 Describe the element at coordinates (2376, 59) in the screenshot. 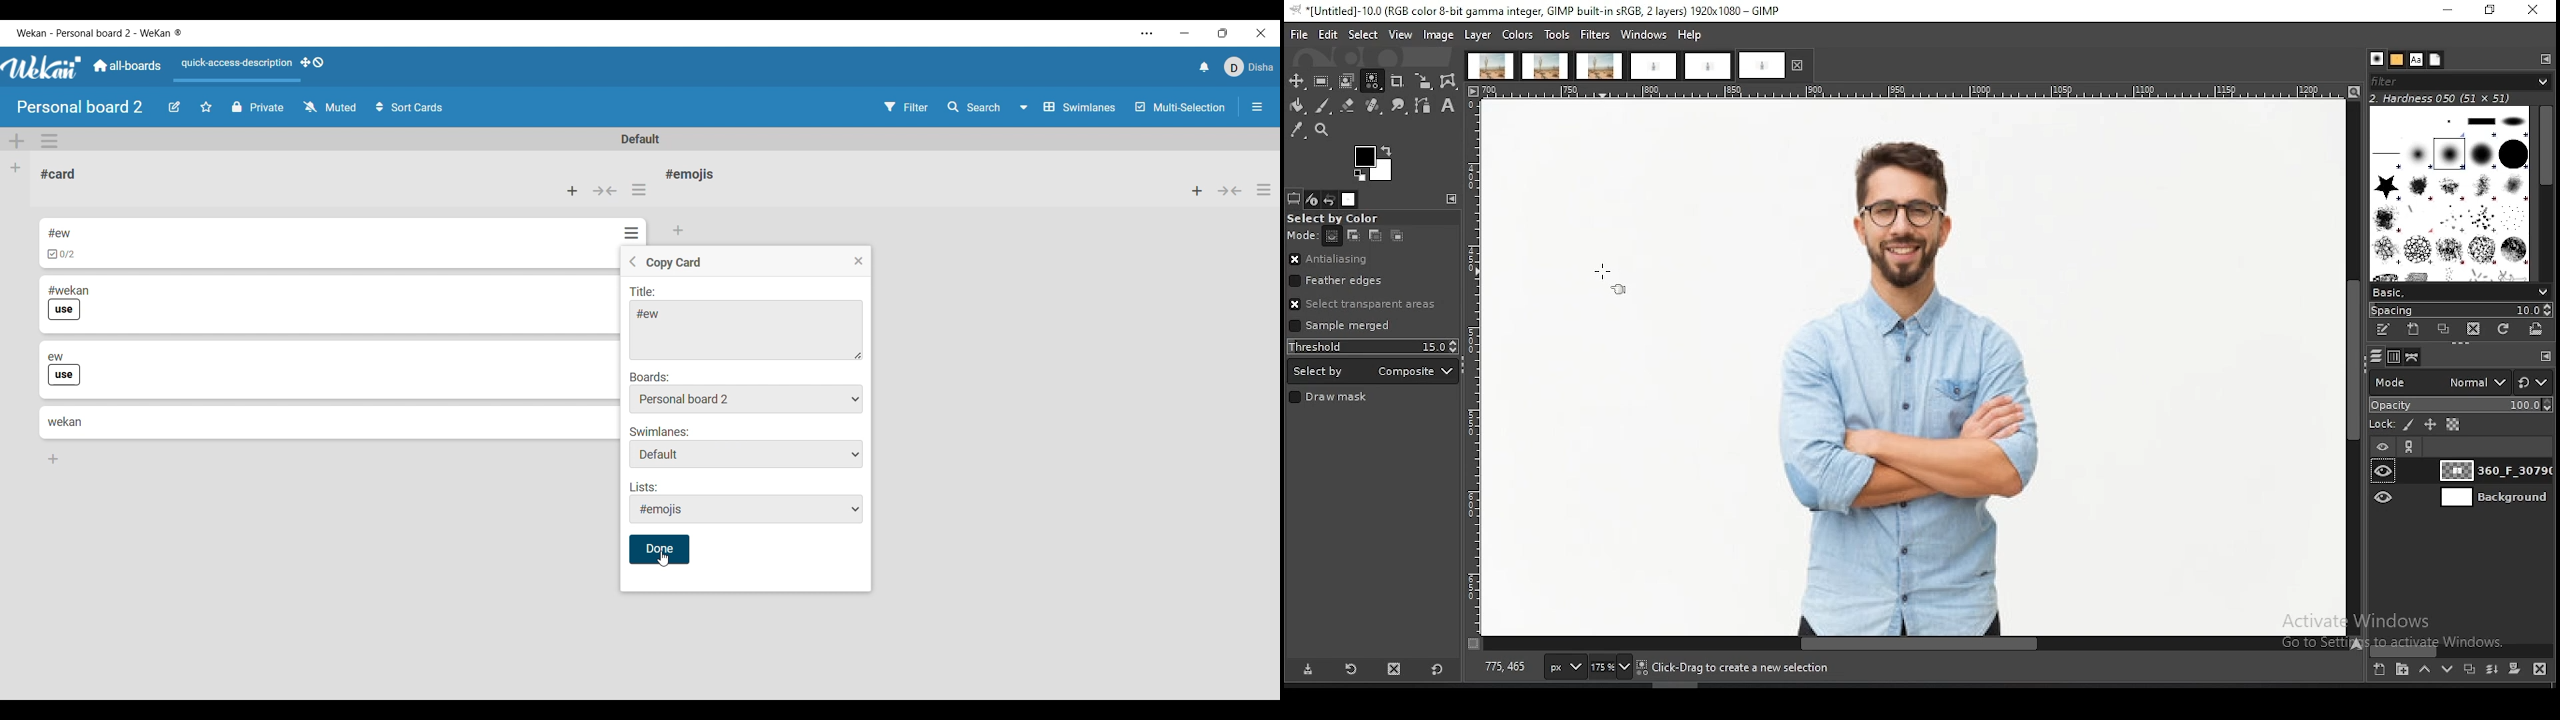

I see `brushes` at that location.